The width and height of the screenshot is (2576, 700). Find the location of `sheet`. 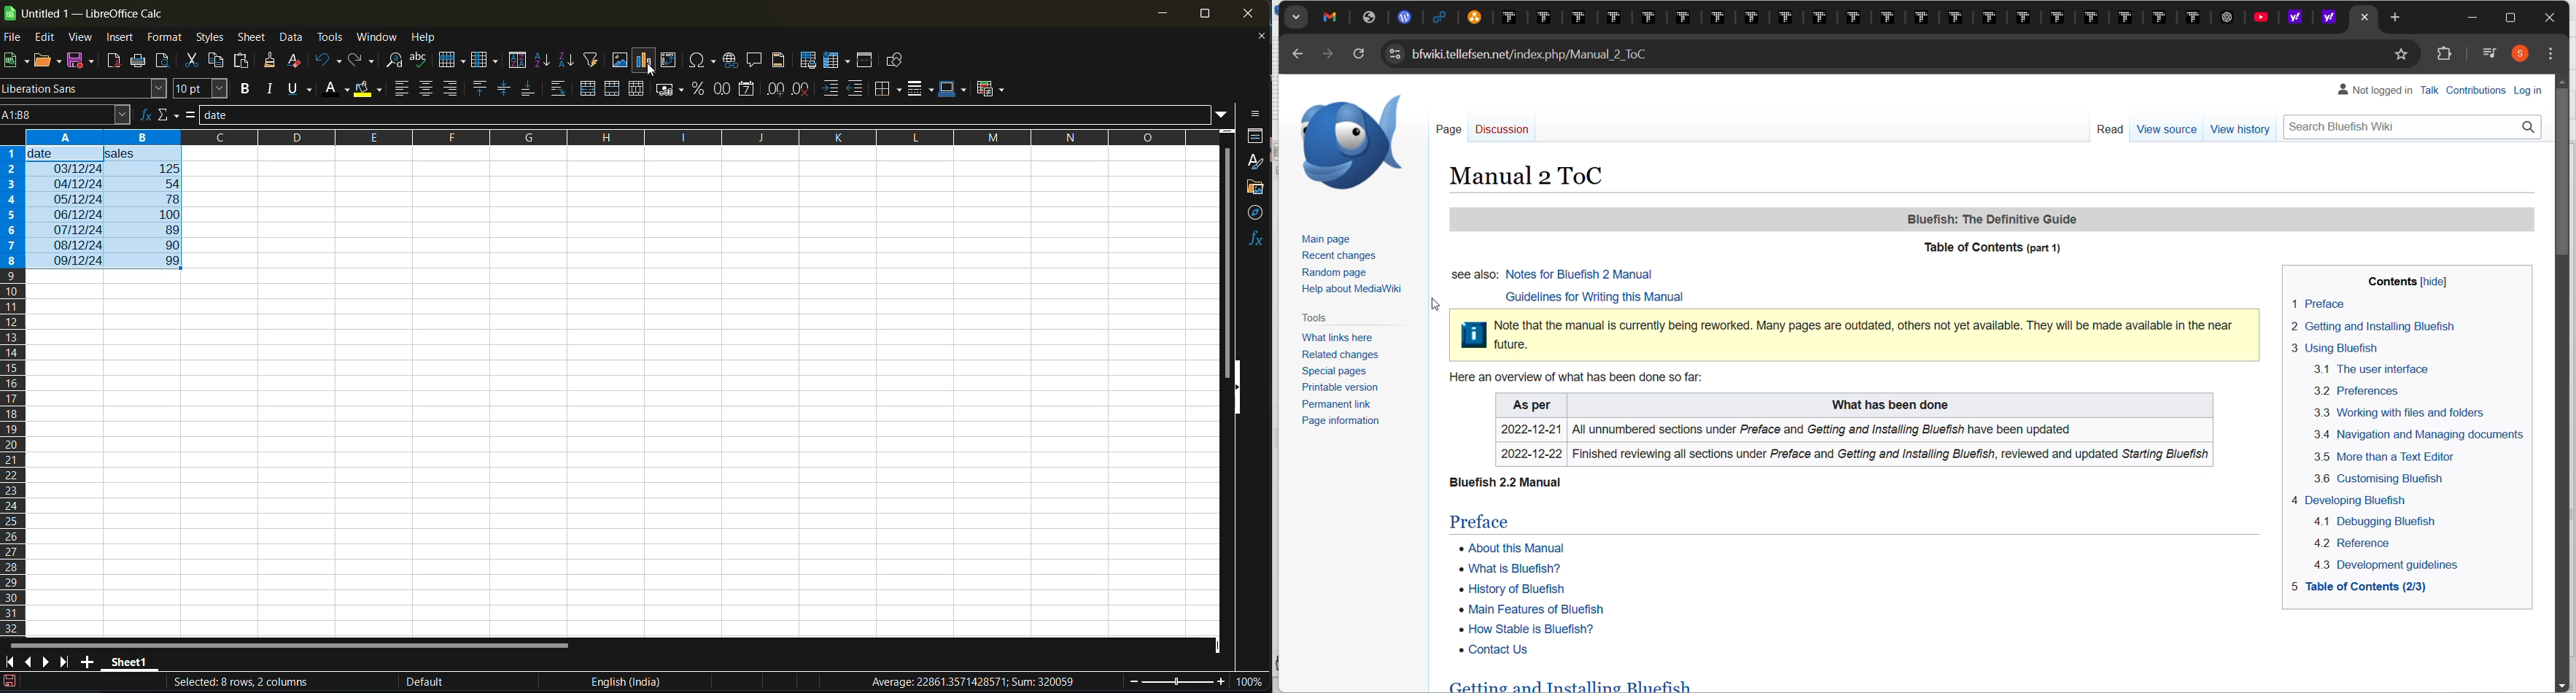

sheet is located at coordinates (253, 38).